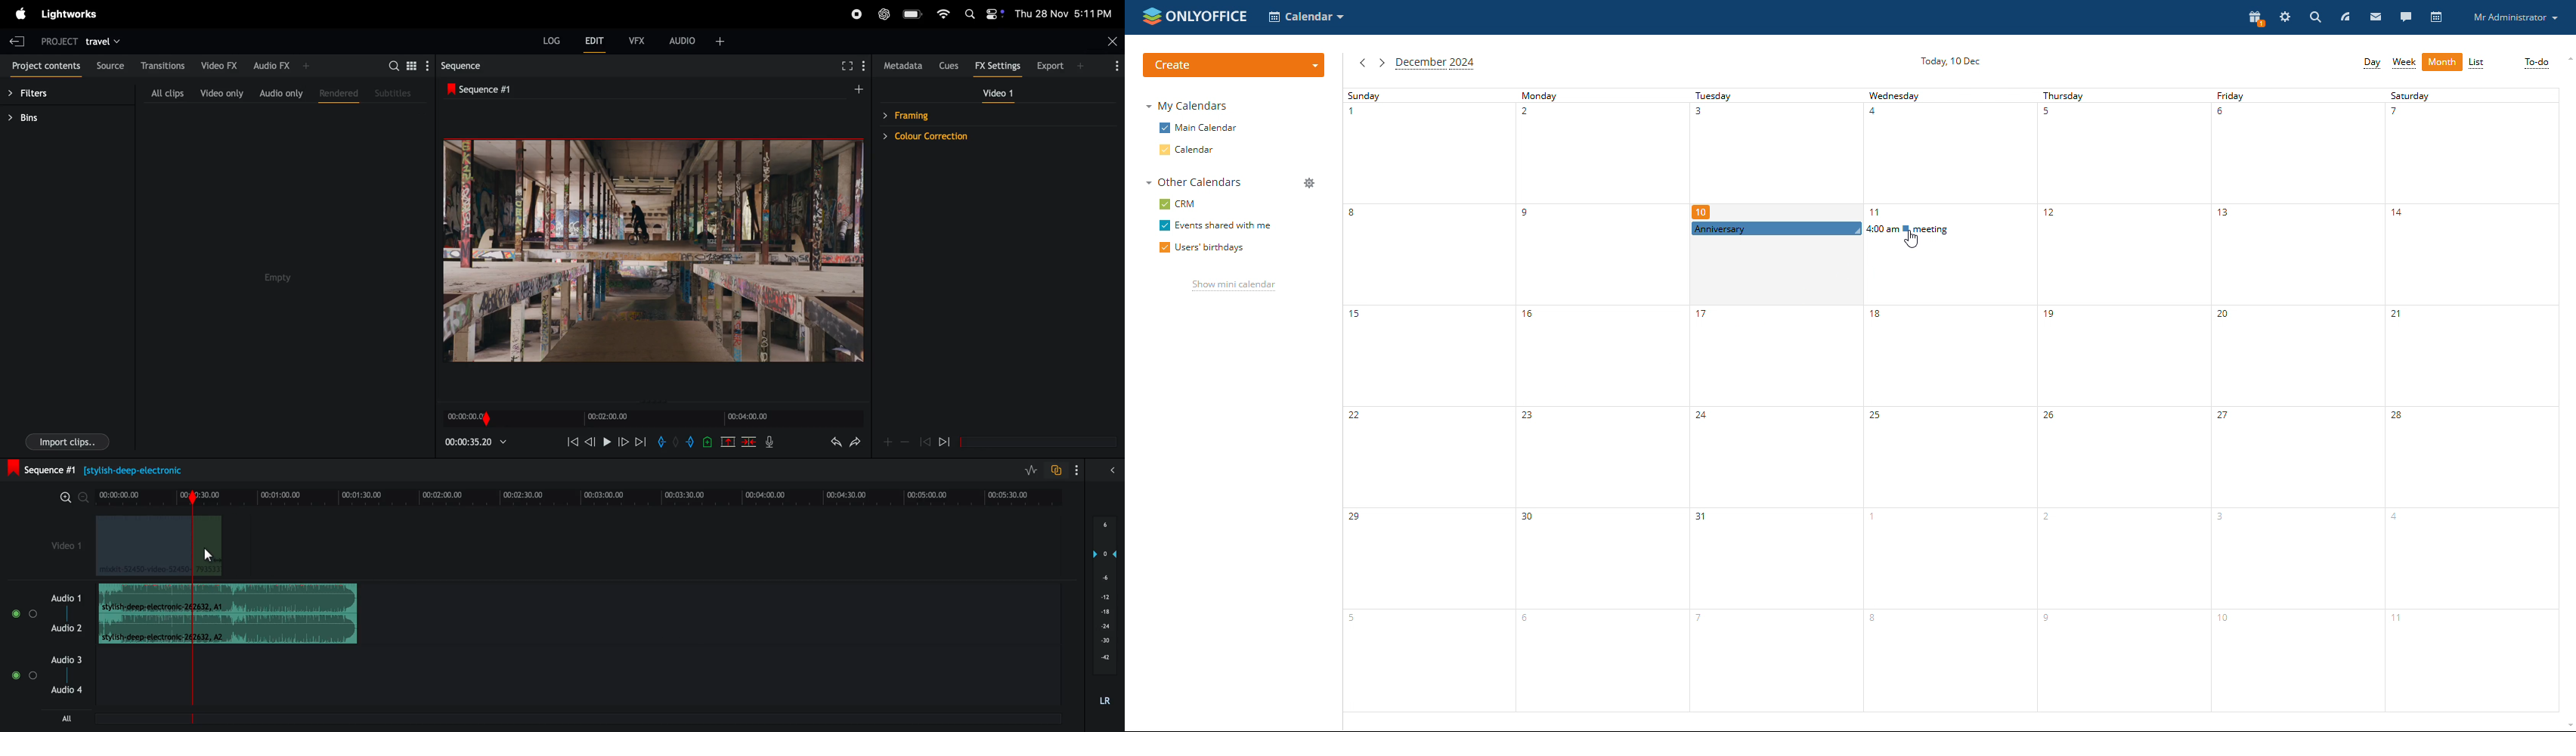  Describe the element at coordinates (34, 613) in the screenshot. I see `Toggle` at that location.